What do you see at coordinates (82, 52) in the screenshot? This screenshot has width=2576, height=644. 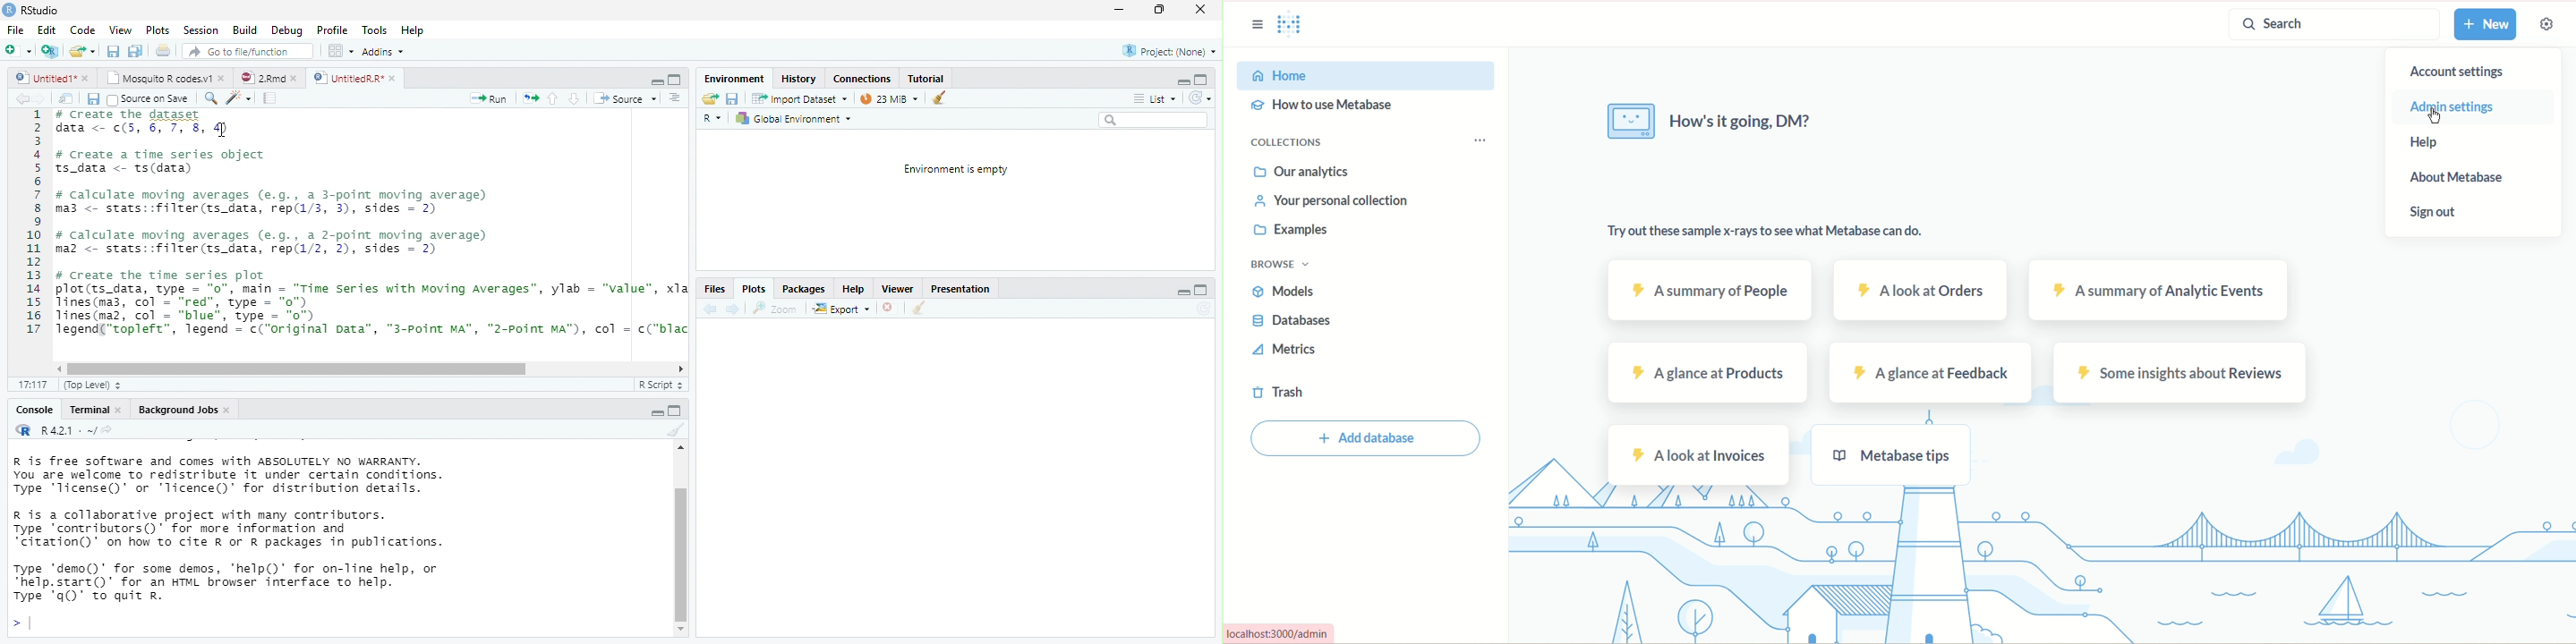 I see `open an existing file` at bounding box center [82, 52].